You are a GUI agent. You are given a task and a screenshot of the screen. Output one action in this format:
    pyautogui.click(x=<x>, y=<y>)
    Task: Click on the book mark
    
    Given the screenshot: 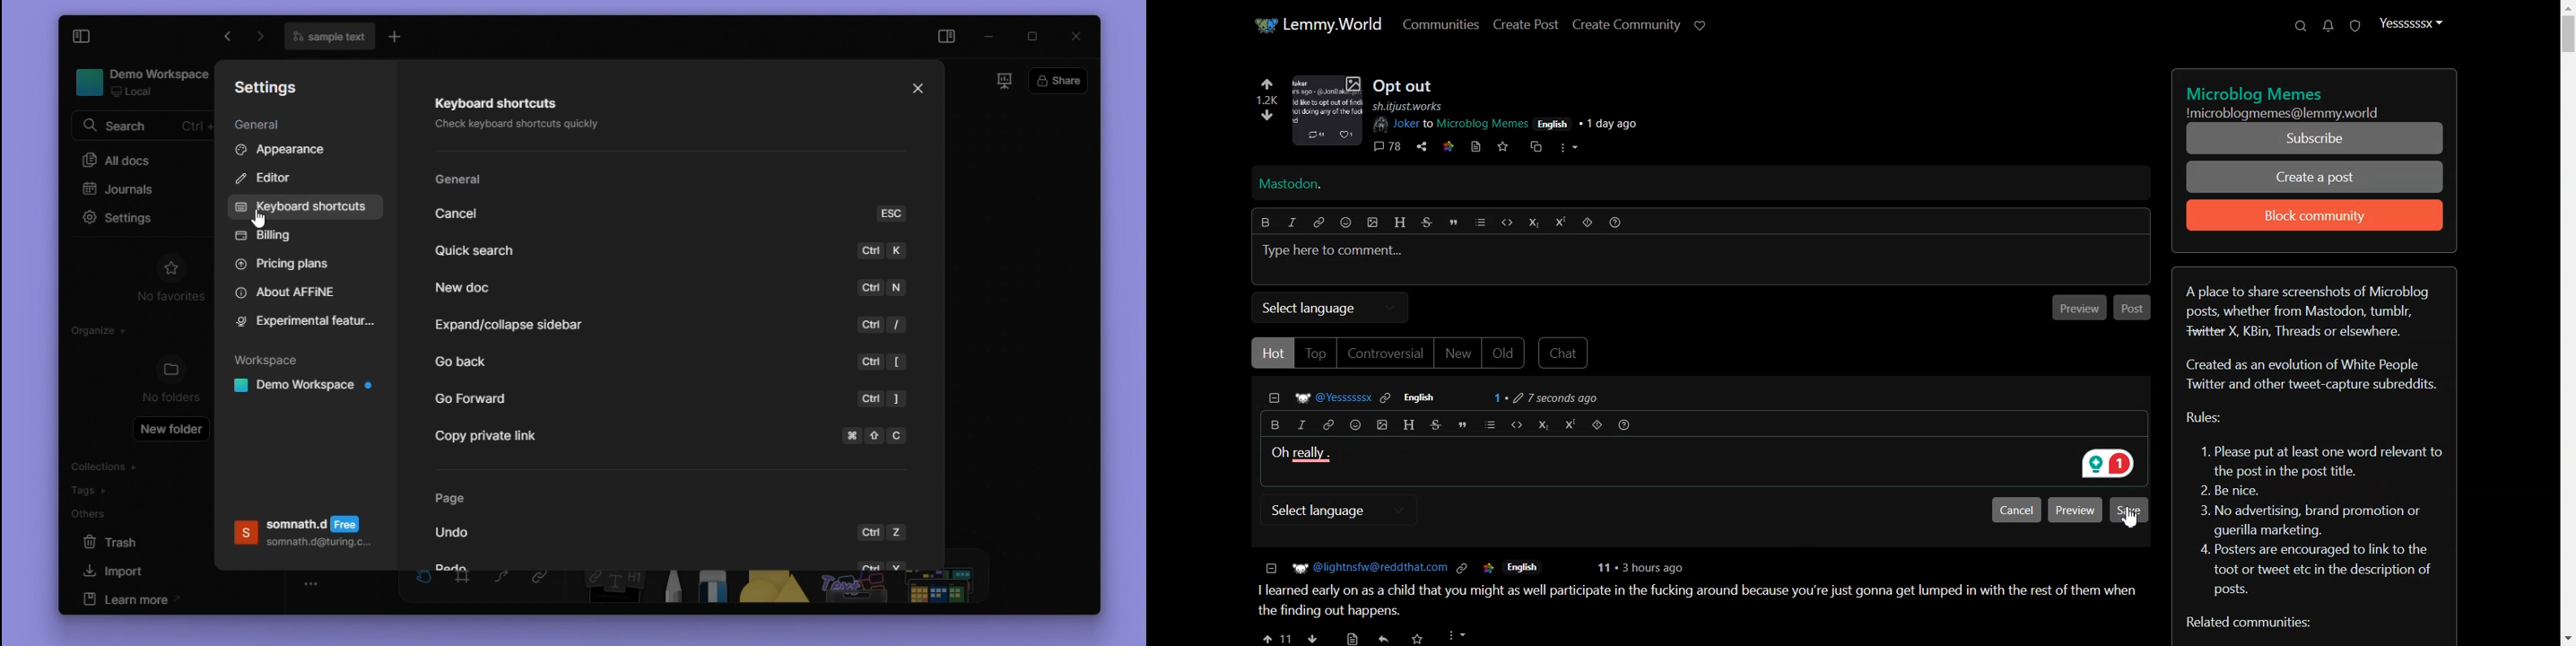 What is the action you would take?
    pyautogui.click(x=1475, y=147)
    